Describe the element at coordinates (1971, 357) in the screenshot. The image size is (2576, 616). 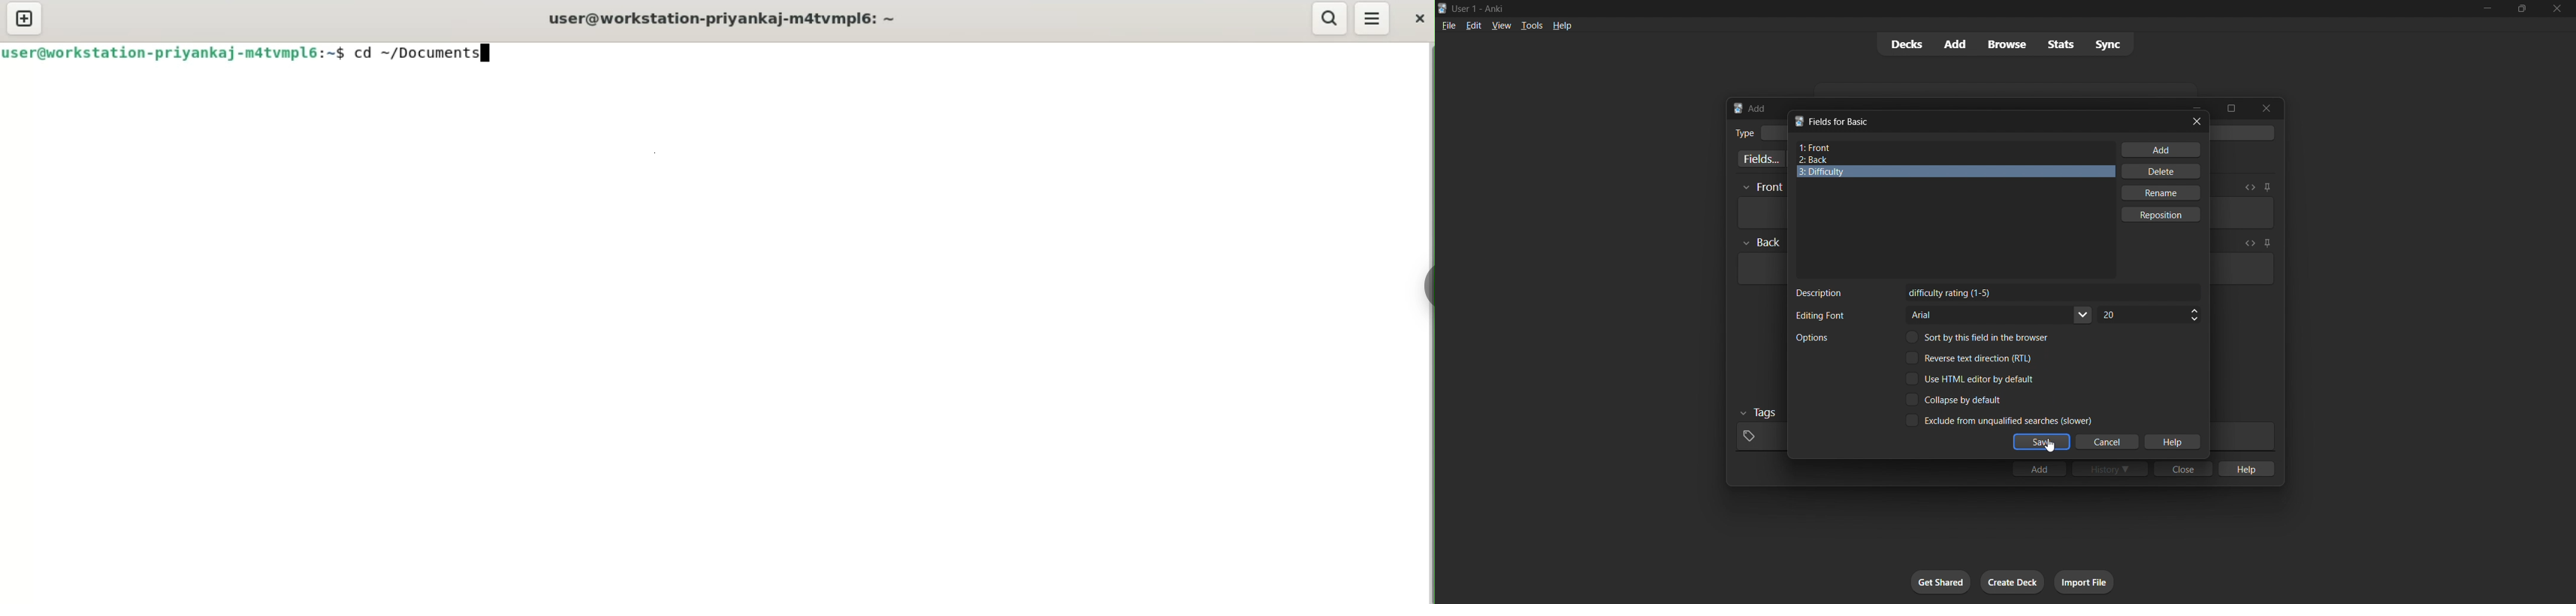
I see `Toggle` at that location.